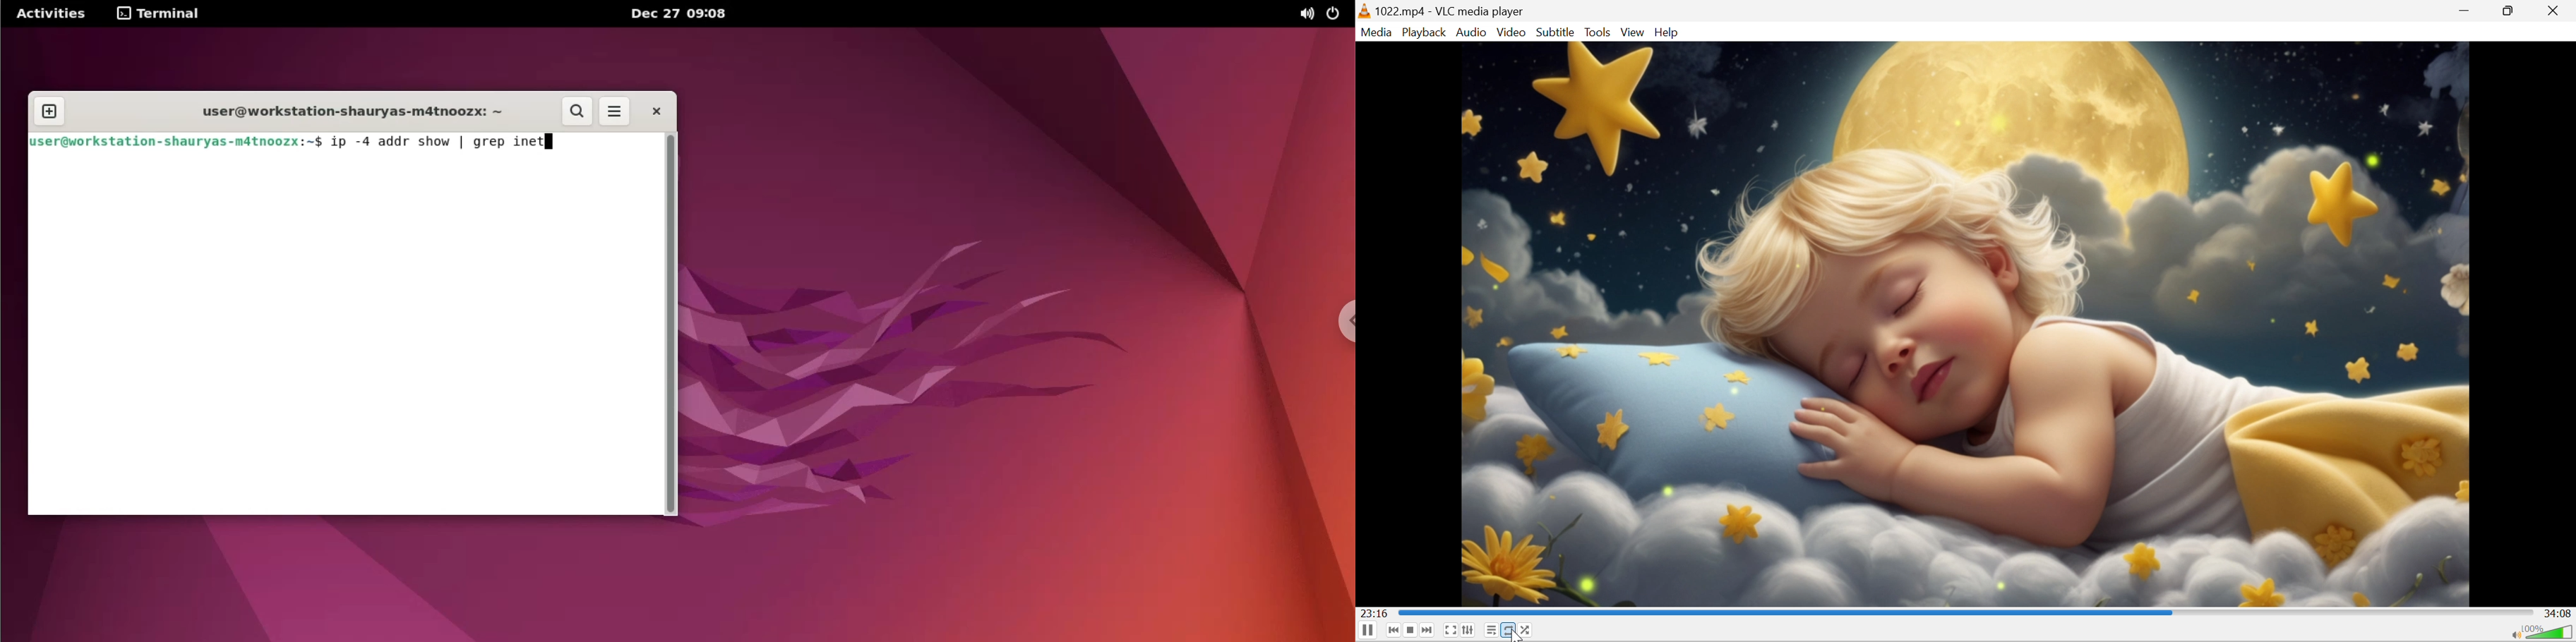 This screenshot has width=2576, height=644. What do you see at coordinates (1394, 630) in the screenshot?
I see `Previous media in the playlist, skip backward when held` at bounding box center [1394, 630].